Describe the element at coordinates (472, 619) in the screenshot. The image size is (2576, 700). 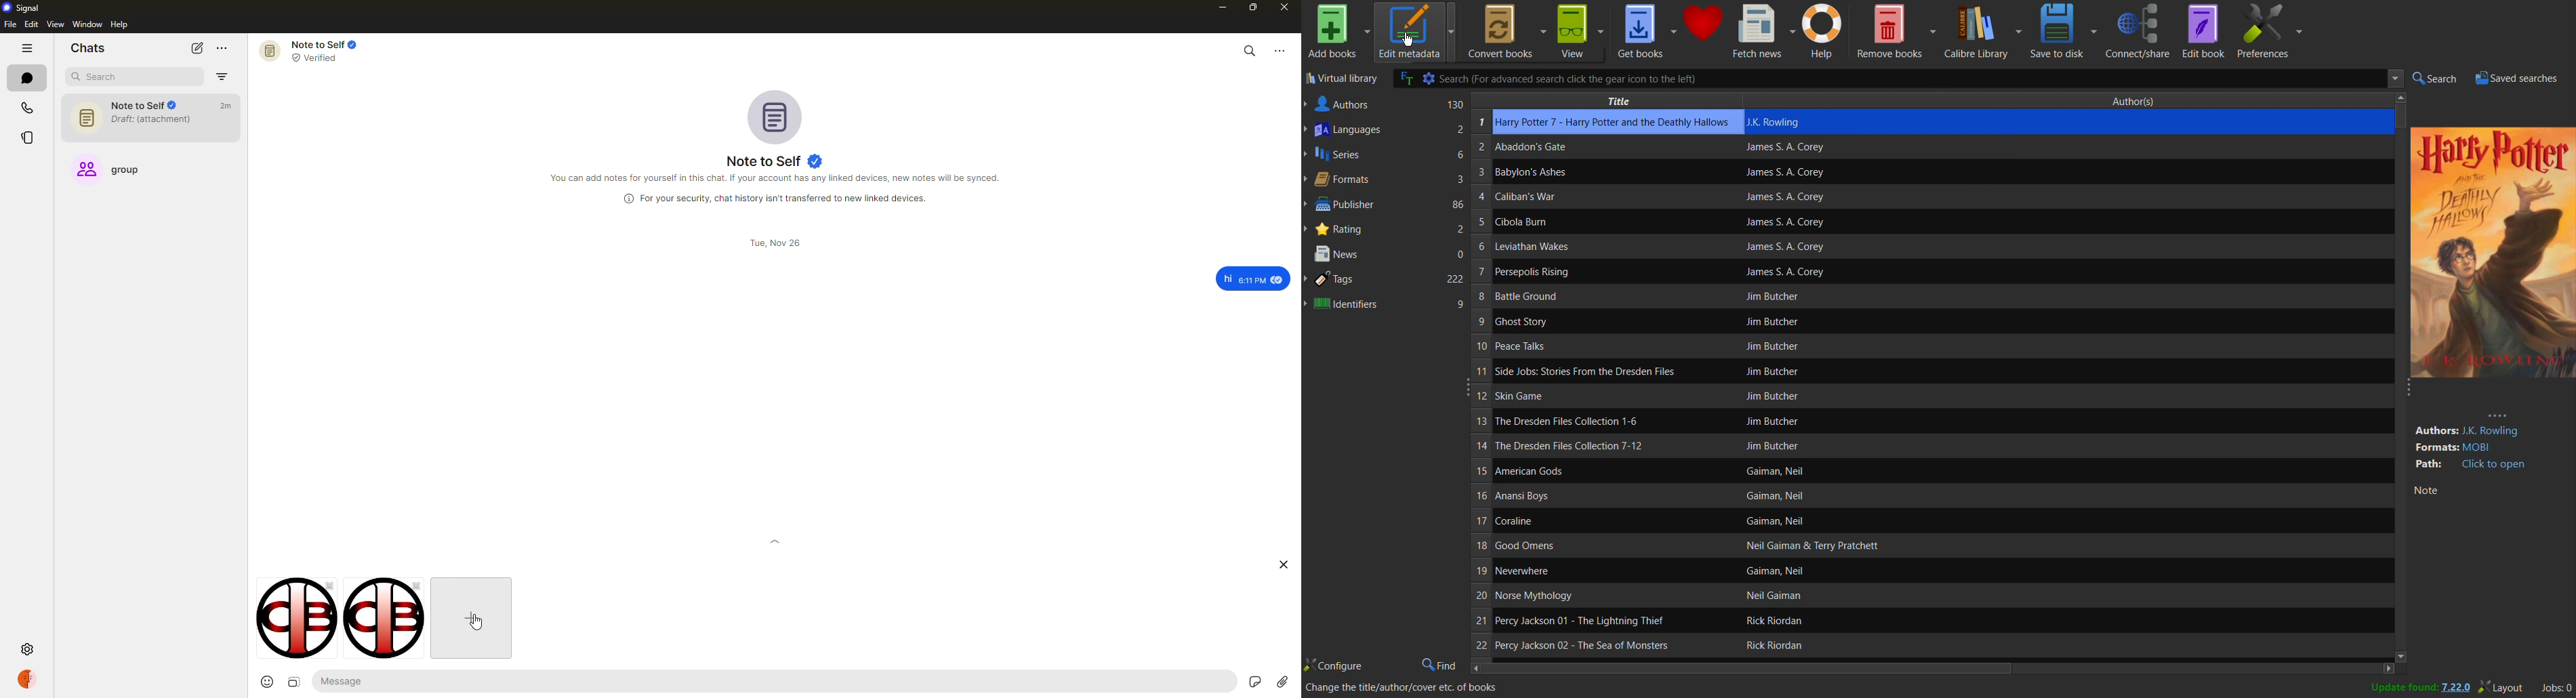
I see `cursor on add` at that location.